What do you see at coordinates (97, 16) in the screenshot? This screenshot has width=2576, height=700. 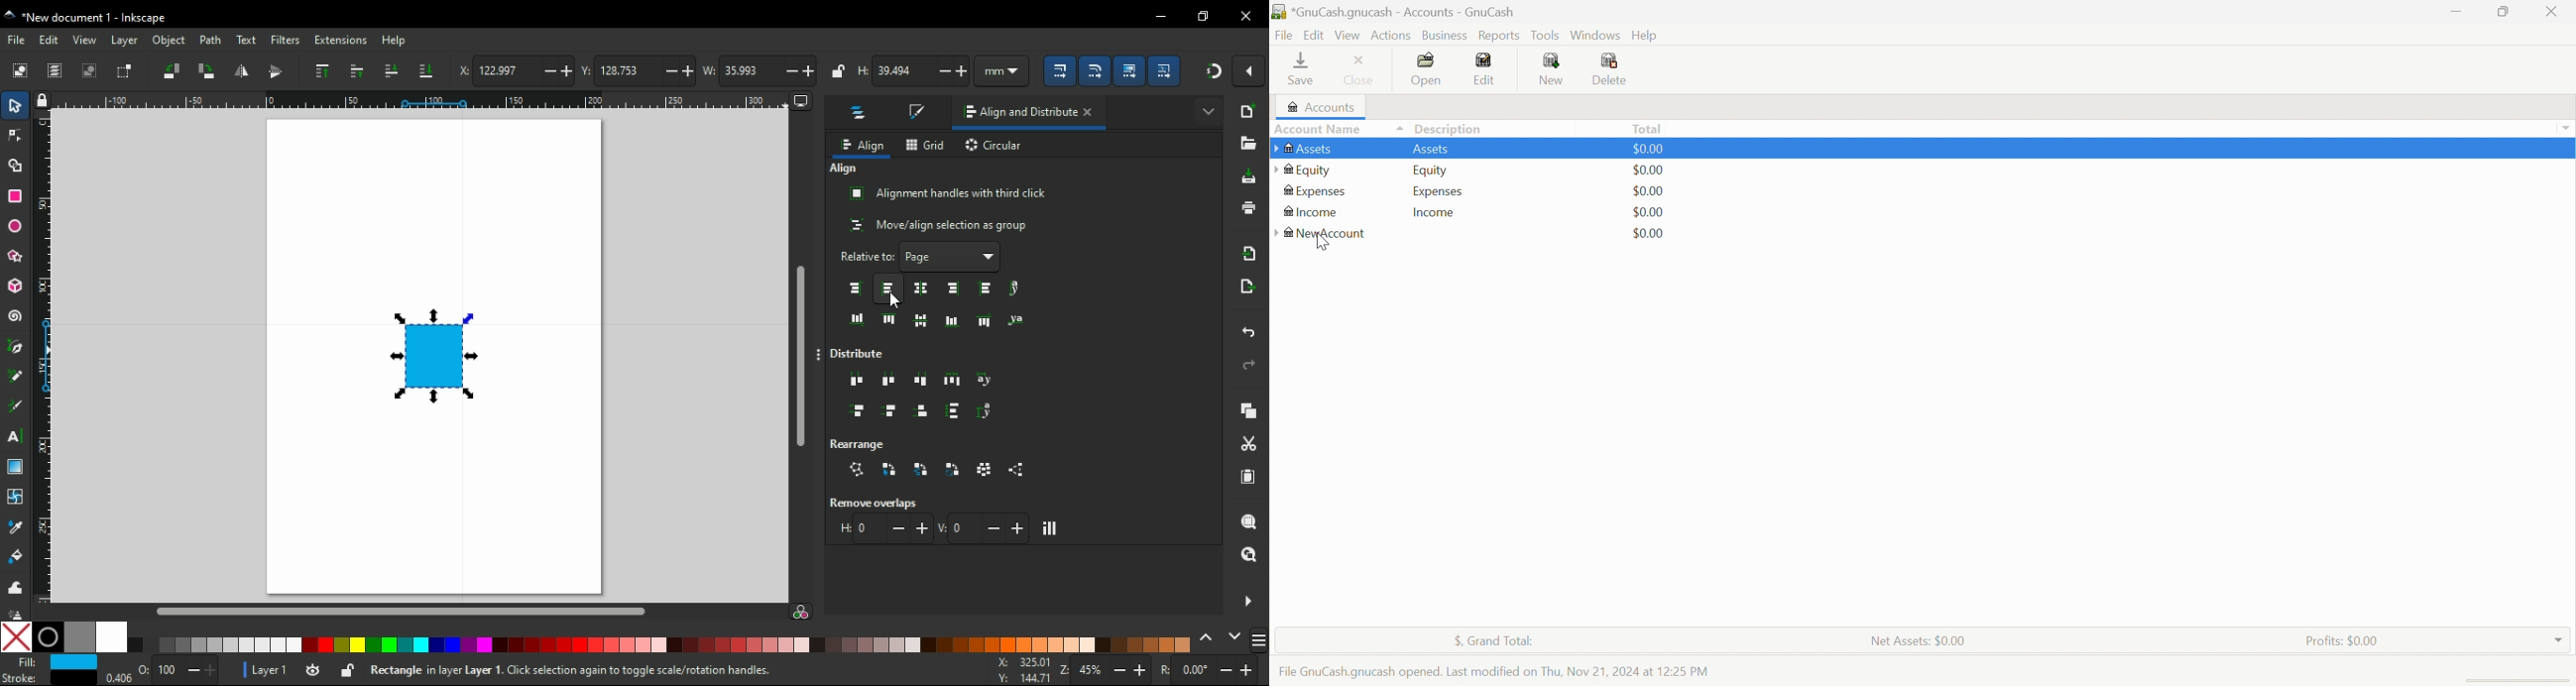 I see `icon and filename` at bounding box center [97, 16].